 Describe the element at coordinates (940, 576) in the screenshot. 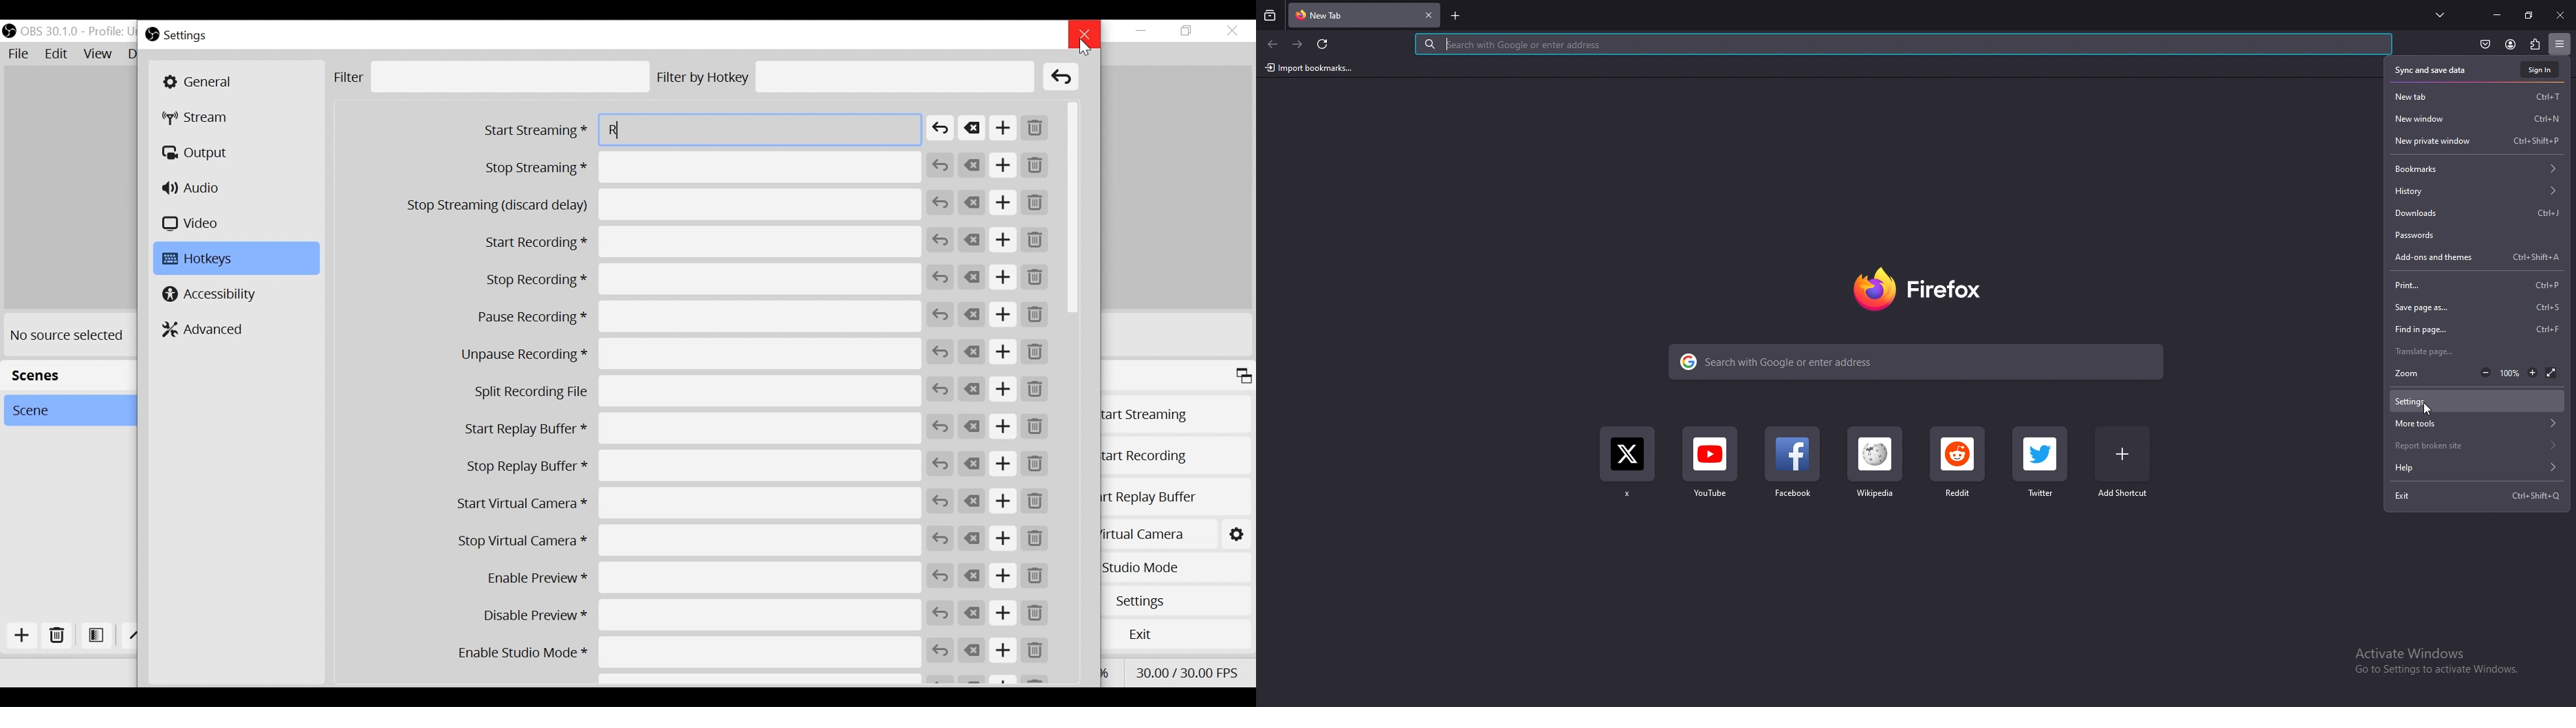

I see `Revert` at that location.